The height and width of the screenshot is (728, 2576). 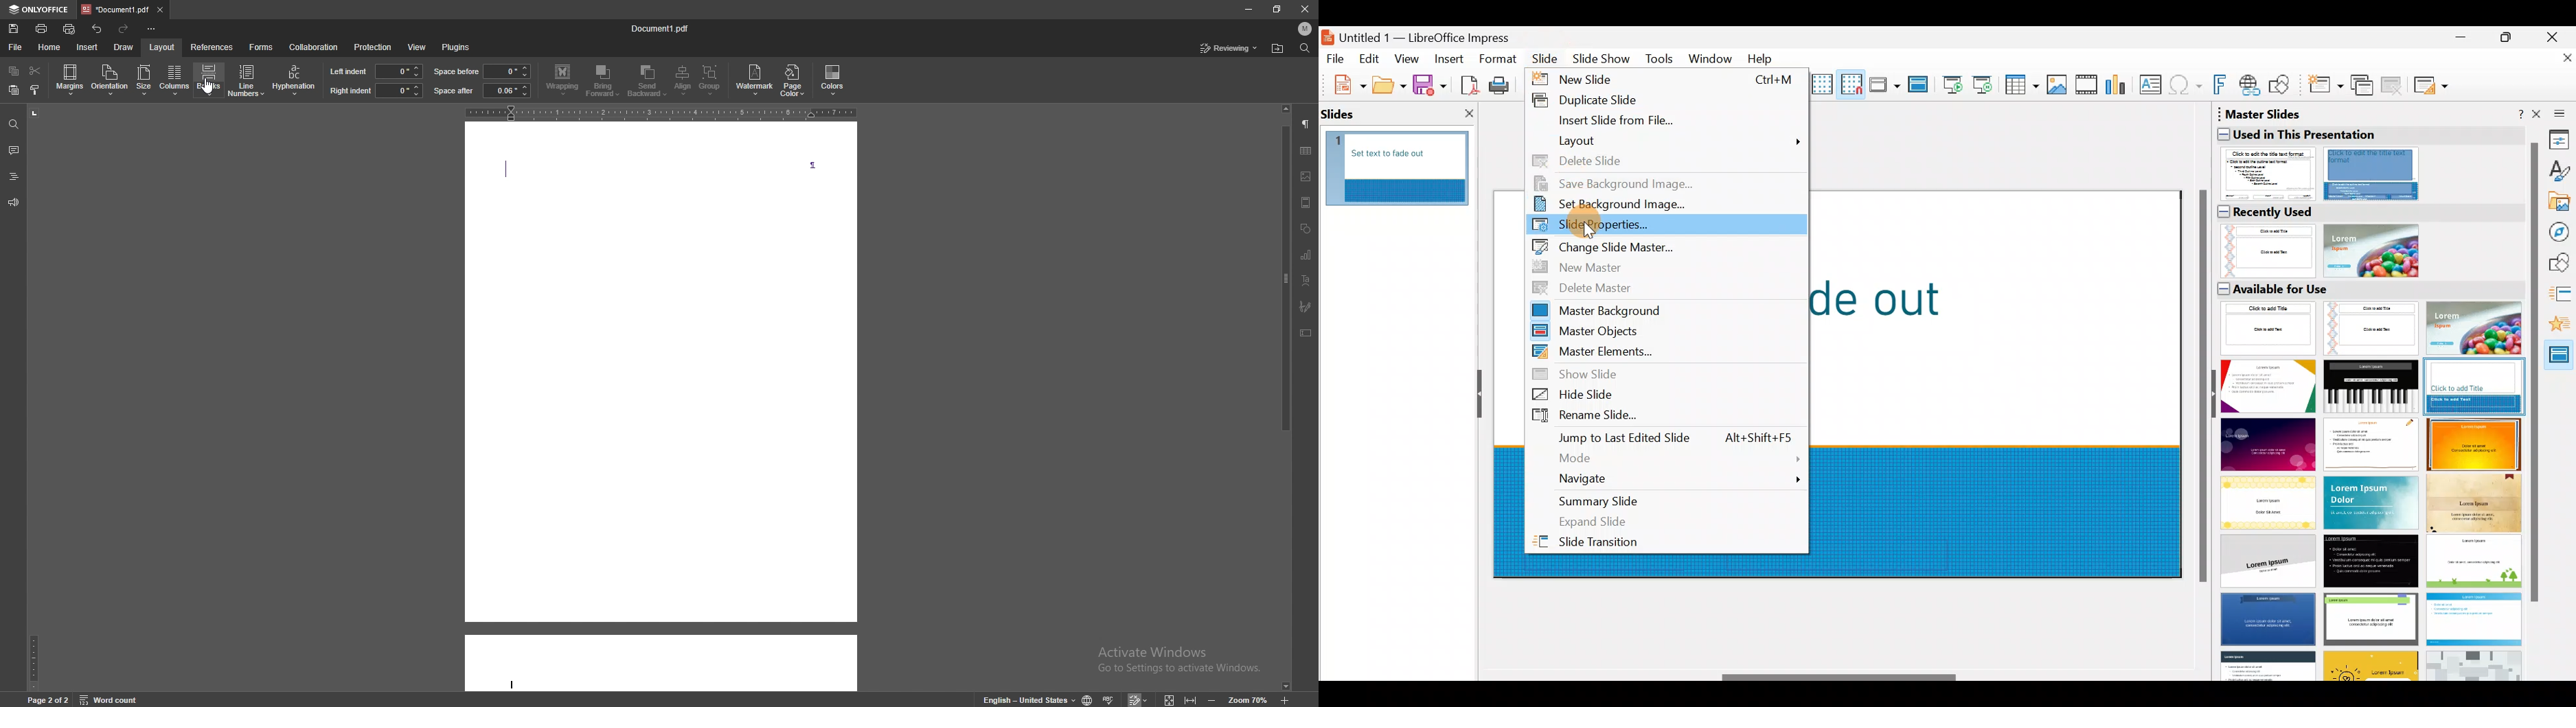 I want to click on cursor, so click(x=212, y=89).